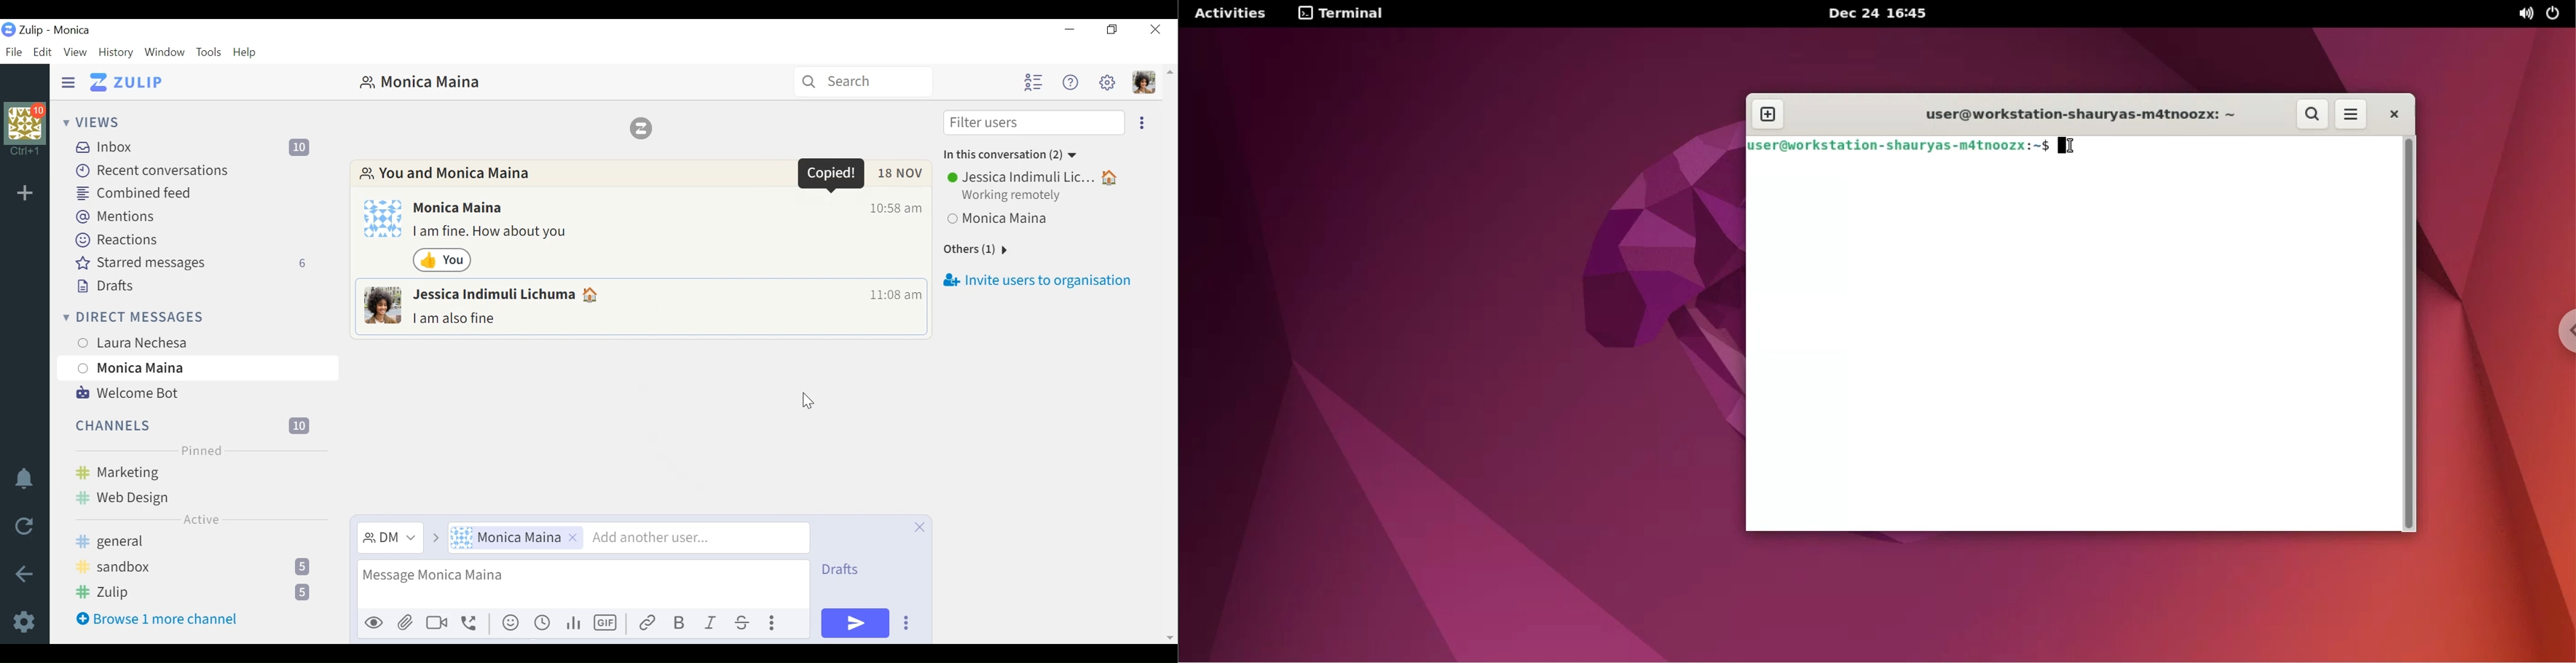 This screenshot has height=672, width=2576. What do you see at coordinates (1040, 279) in the screenshot?
I see `Invite users to organisation` at bounding box center [1040, 279].